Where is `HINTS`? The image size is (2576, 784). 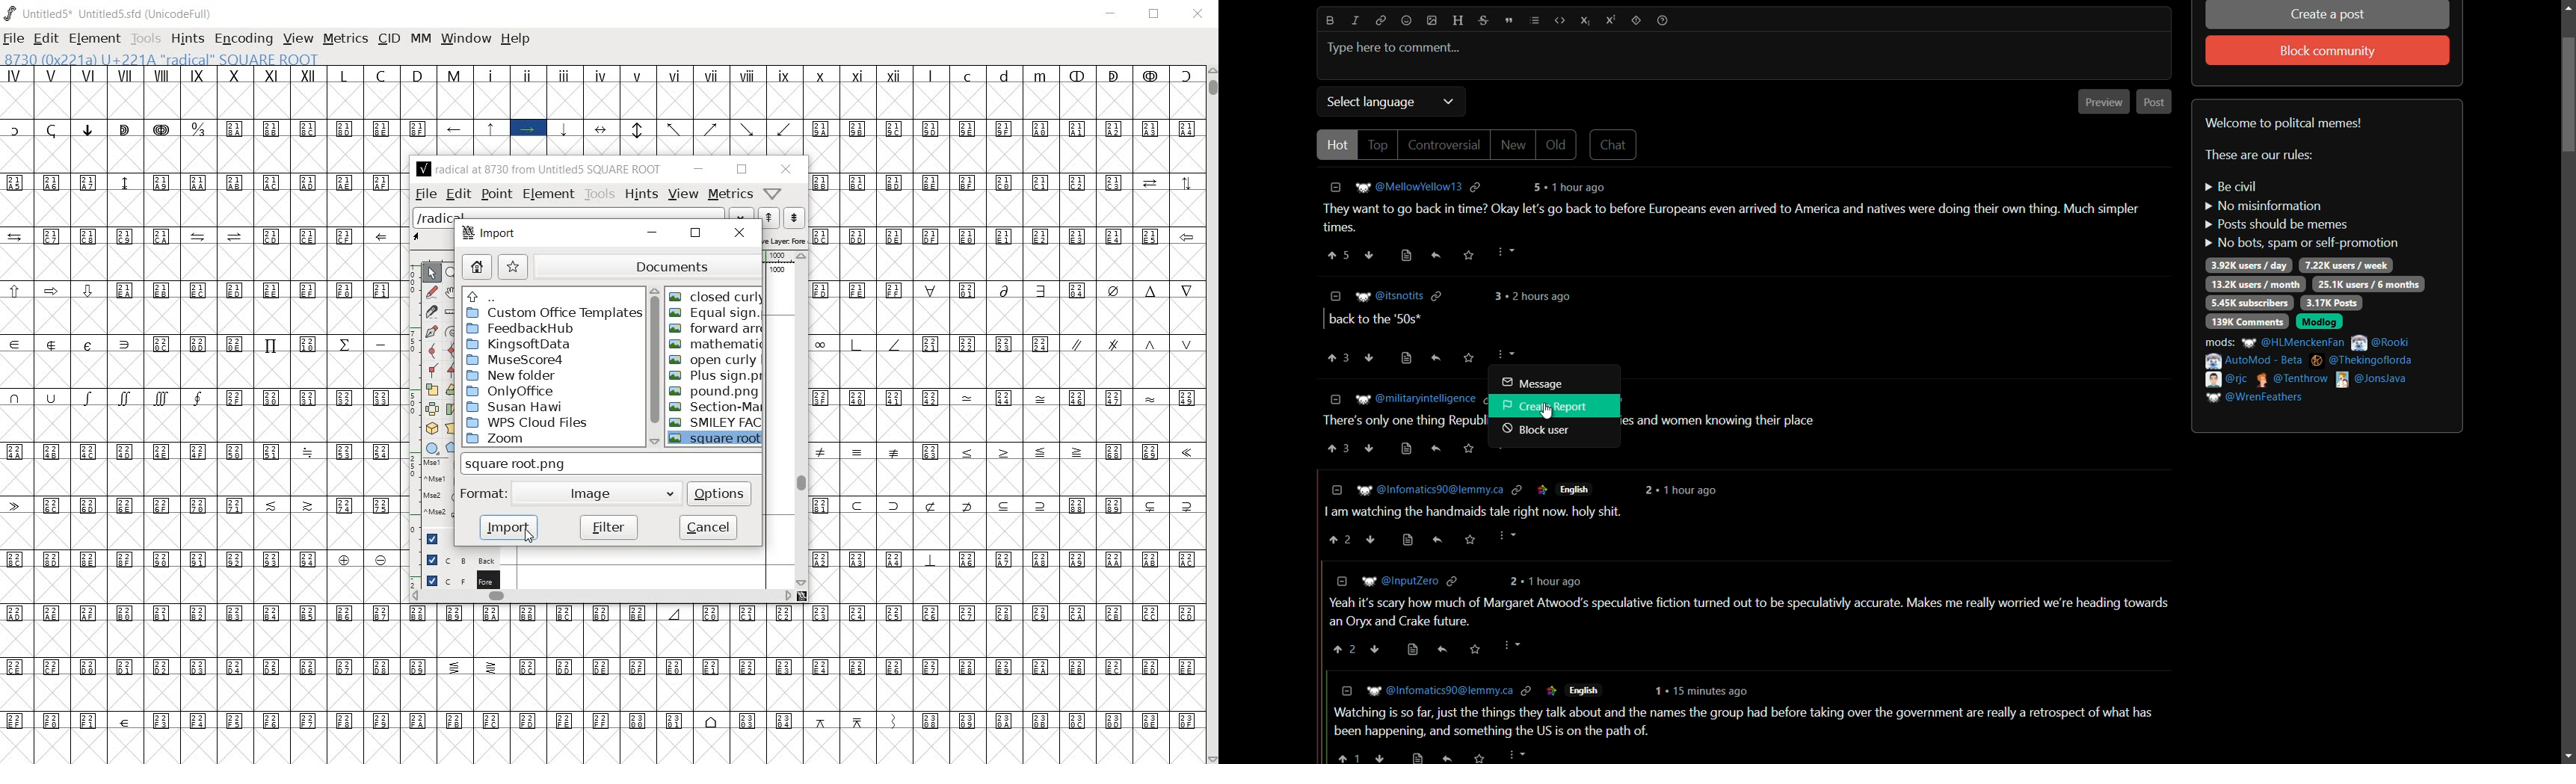 HINTS is located at coordinates (187, 40).